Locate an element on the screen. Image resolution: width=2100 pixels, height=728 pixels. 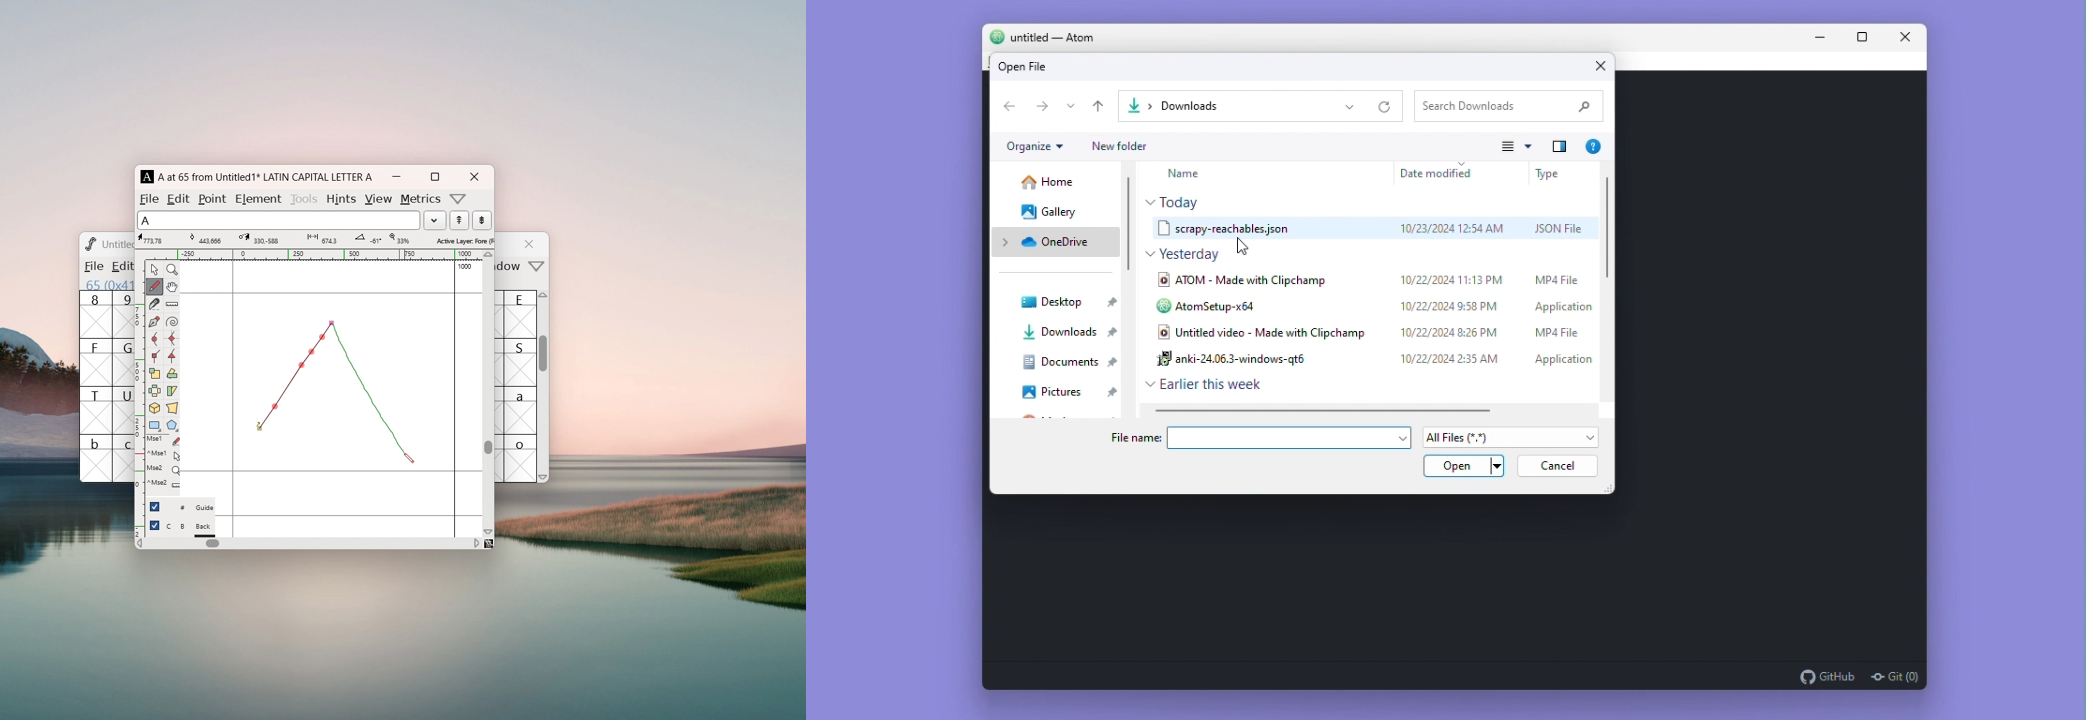
file is located at coordinates (93, 266).